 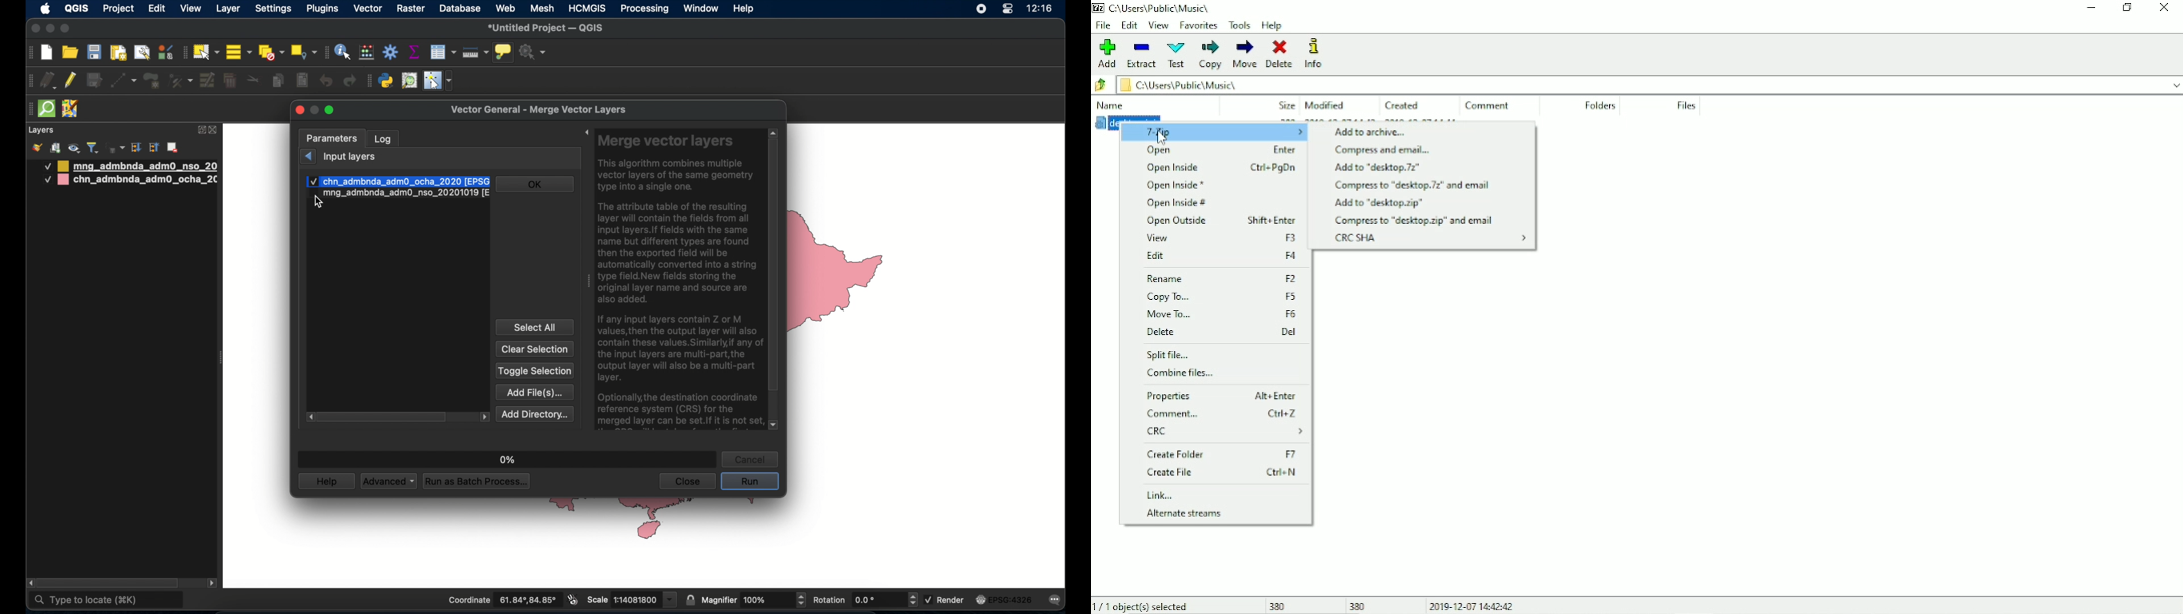 I want to click on close, so click(x=34, y=29).